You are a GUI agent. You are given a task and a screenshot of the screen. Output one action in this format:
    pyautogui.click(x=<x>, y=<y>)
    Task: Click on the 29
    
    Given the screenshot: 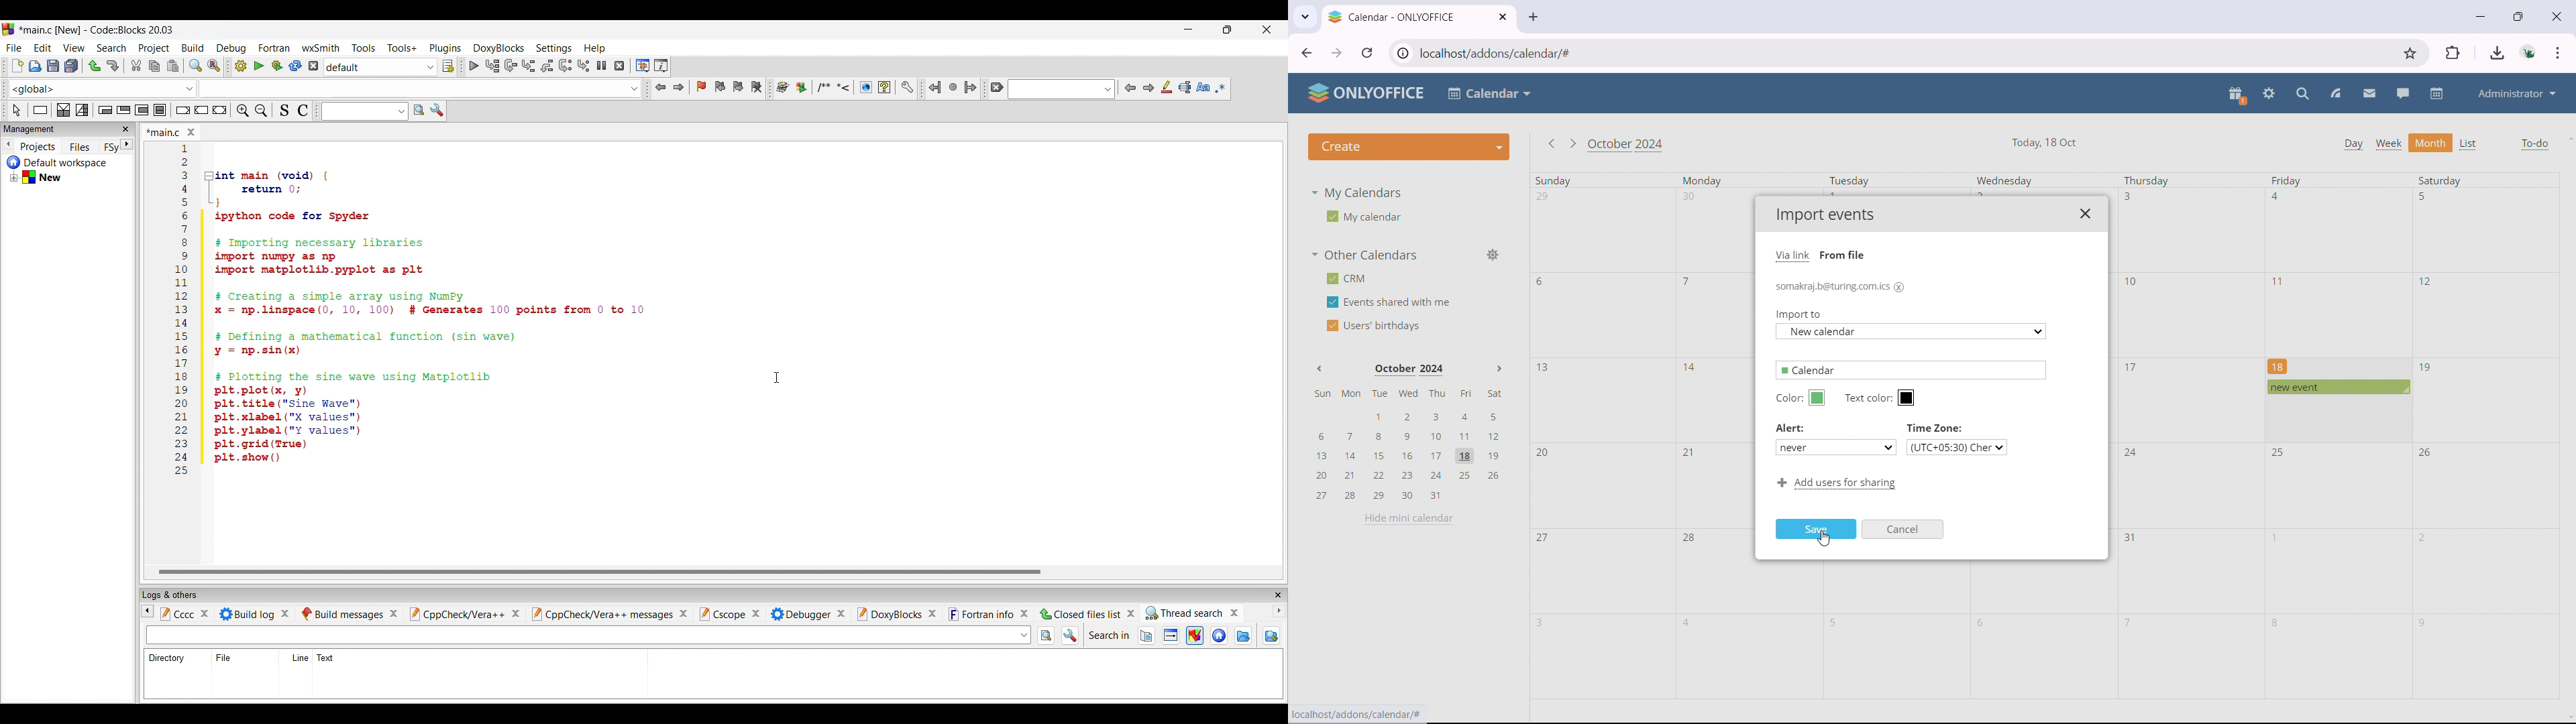 What is the action you would take?
    pyautogui.click(x=1544, y=196)
    